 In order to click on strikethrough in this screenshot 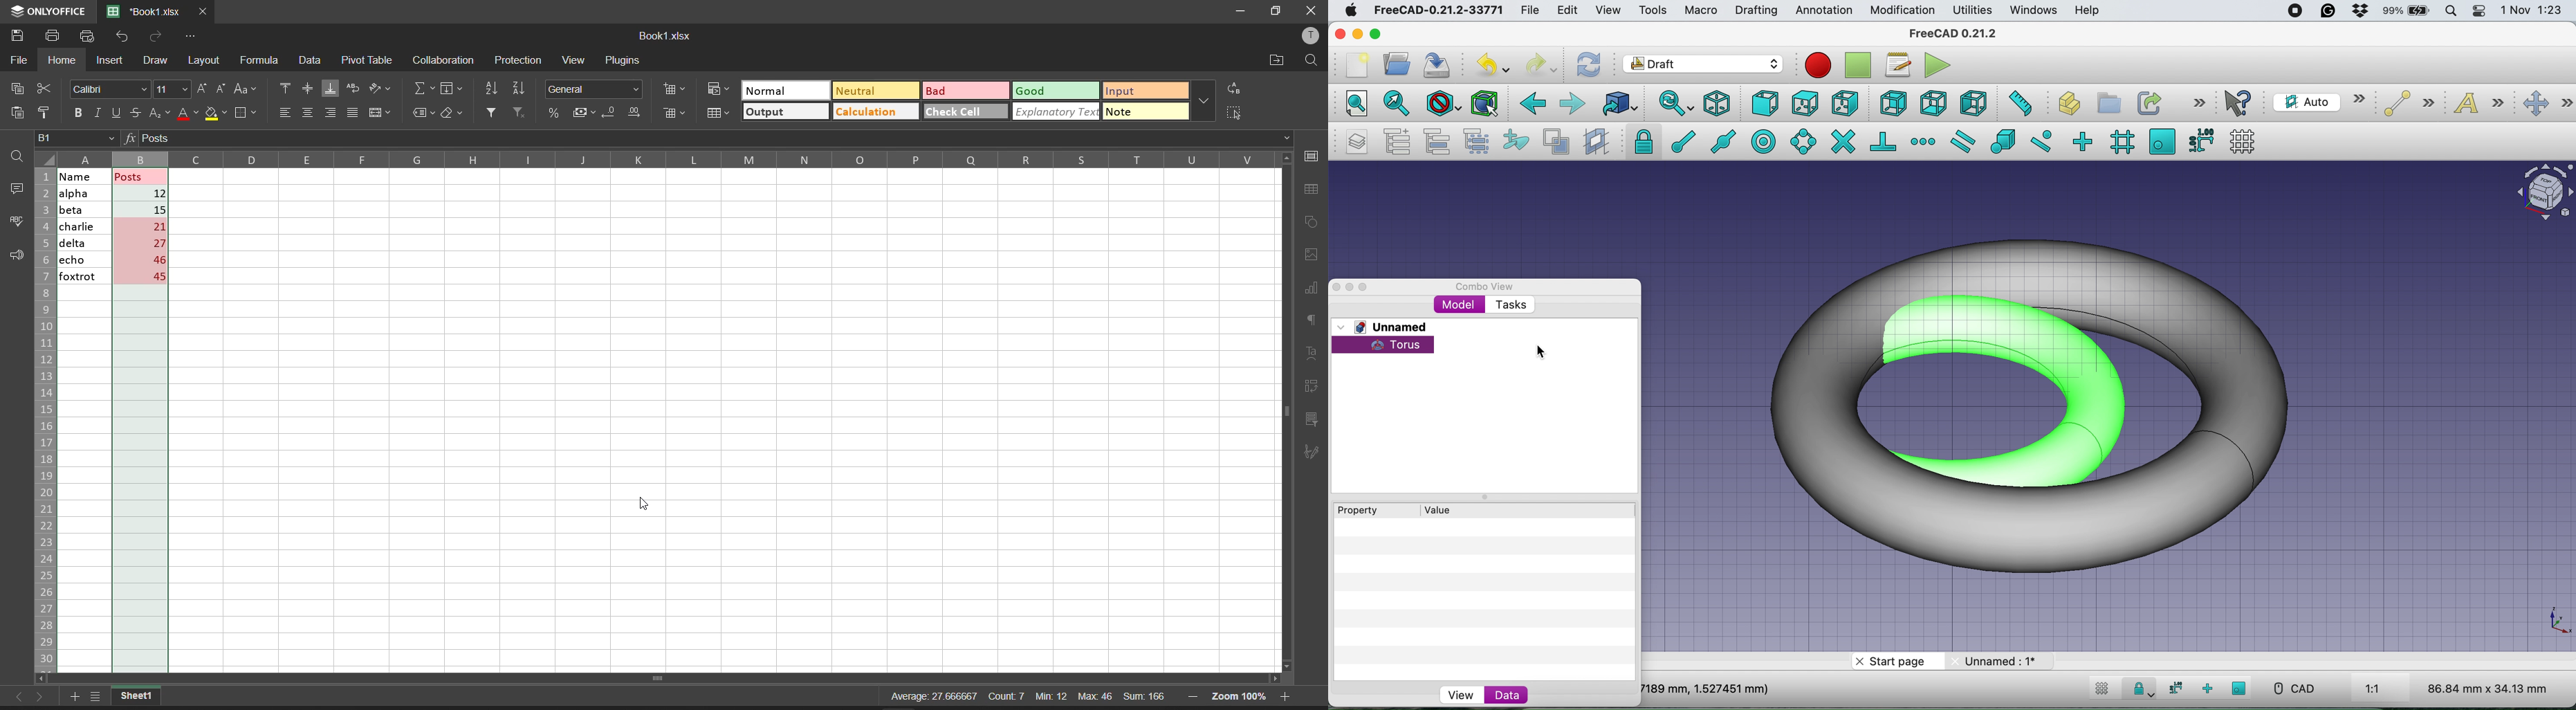, I will do `click(135, 111)`.